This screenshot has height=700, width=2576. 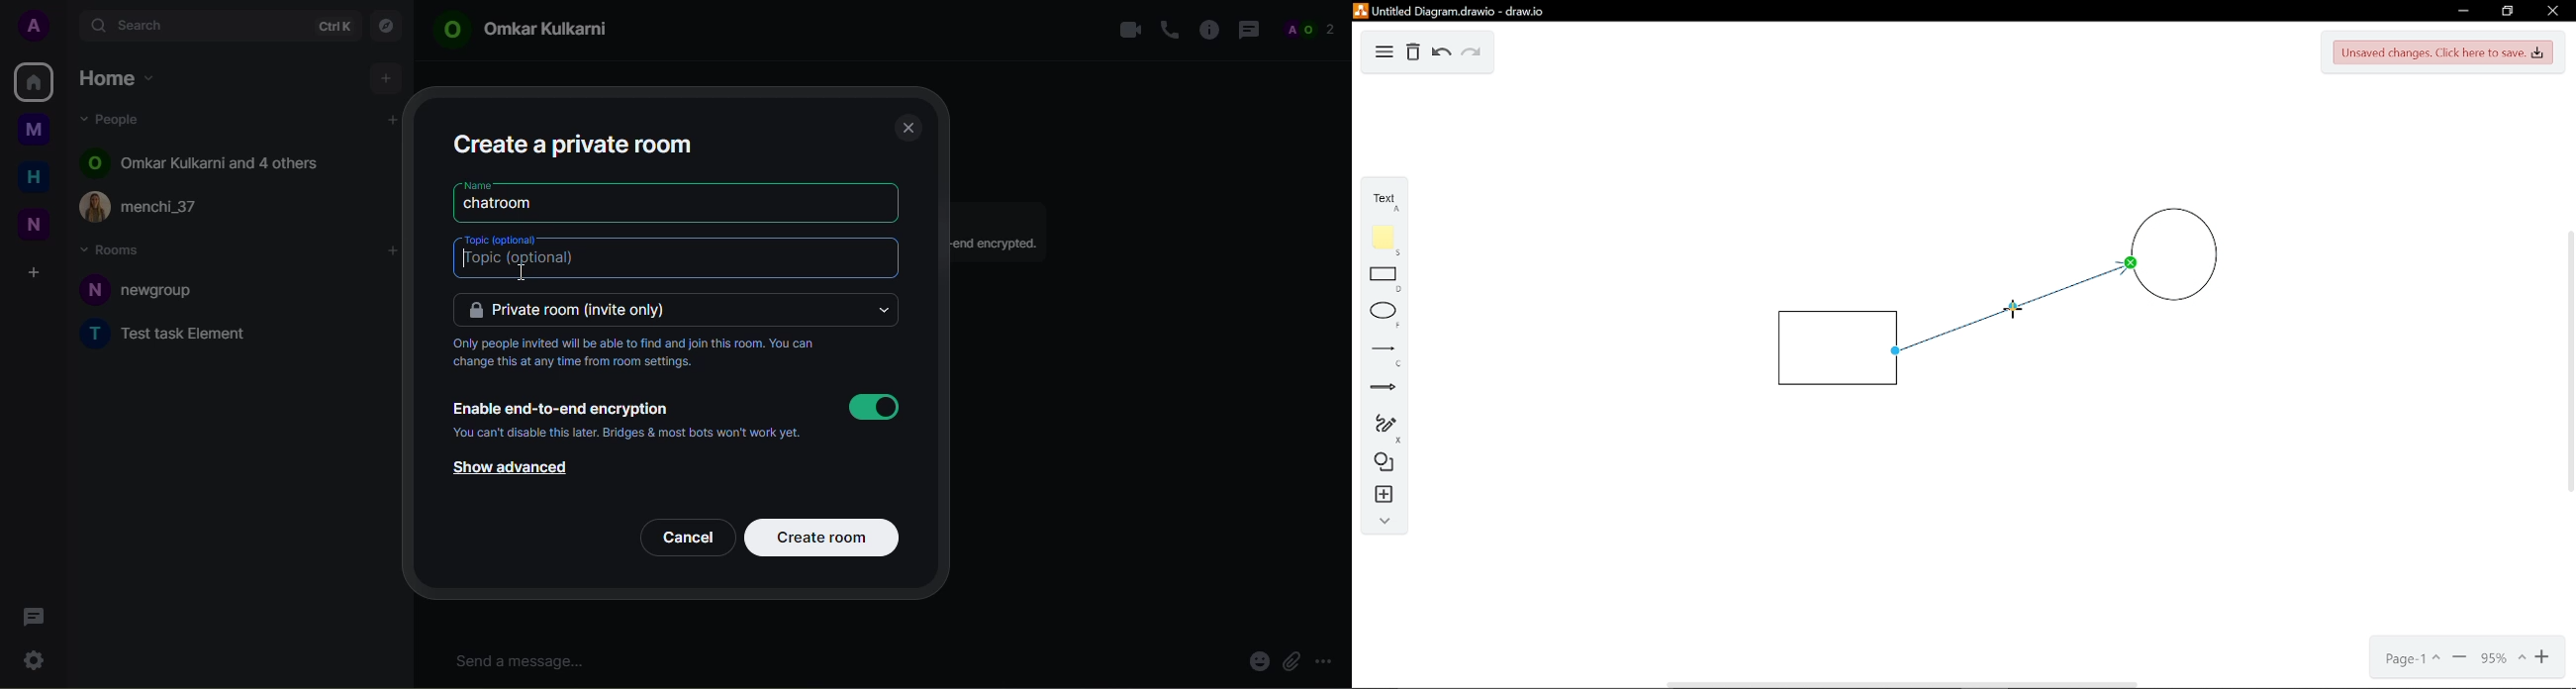 What do you see at coordinates (632, 436) in the screenshot?
I see `‘You can't disable this later. Bridges & most bots won't work yet.` at bounding box center [632, 436].